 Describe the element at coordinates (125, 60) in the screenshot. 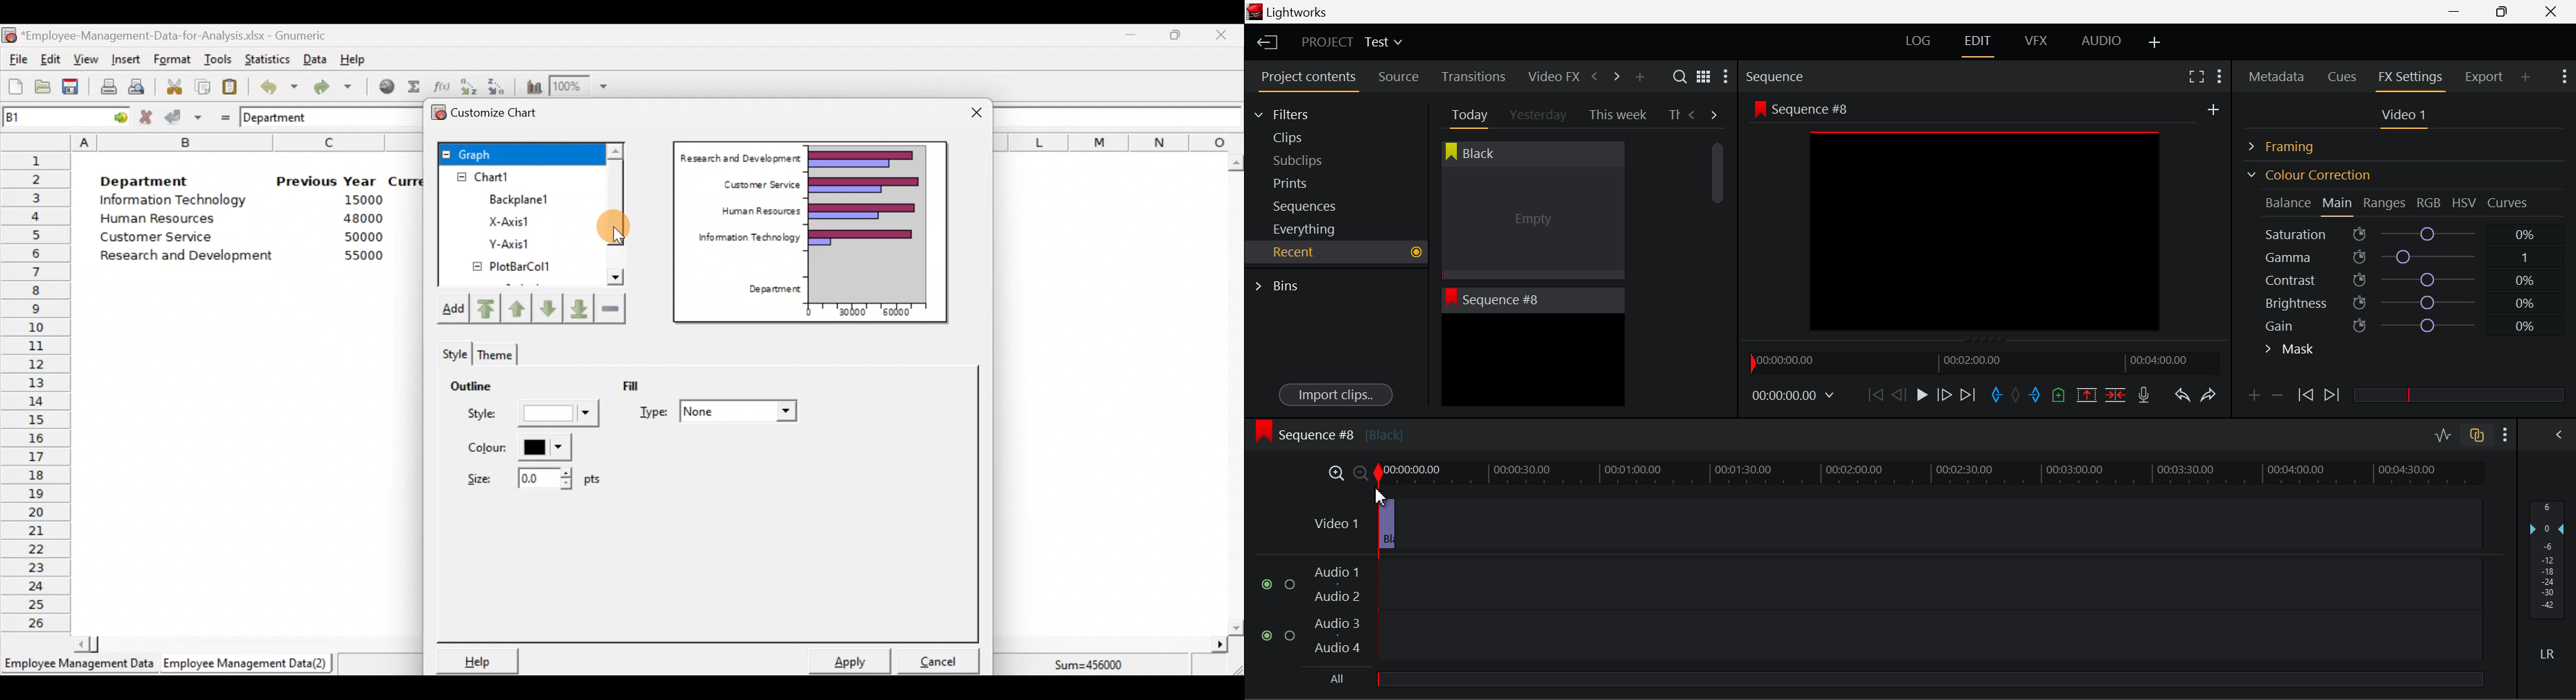

I see `Insert` at that location.